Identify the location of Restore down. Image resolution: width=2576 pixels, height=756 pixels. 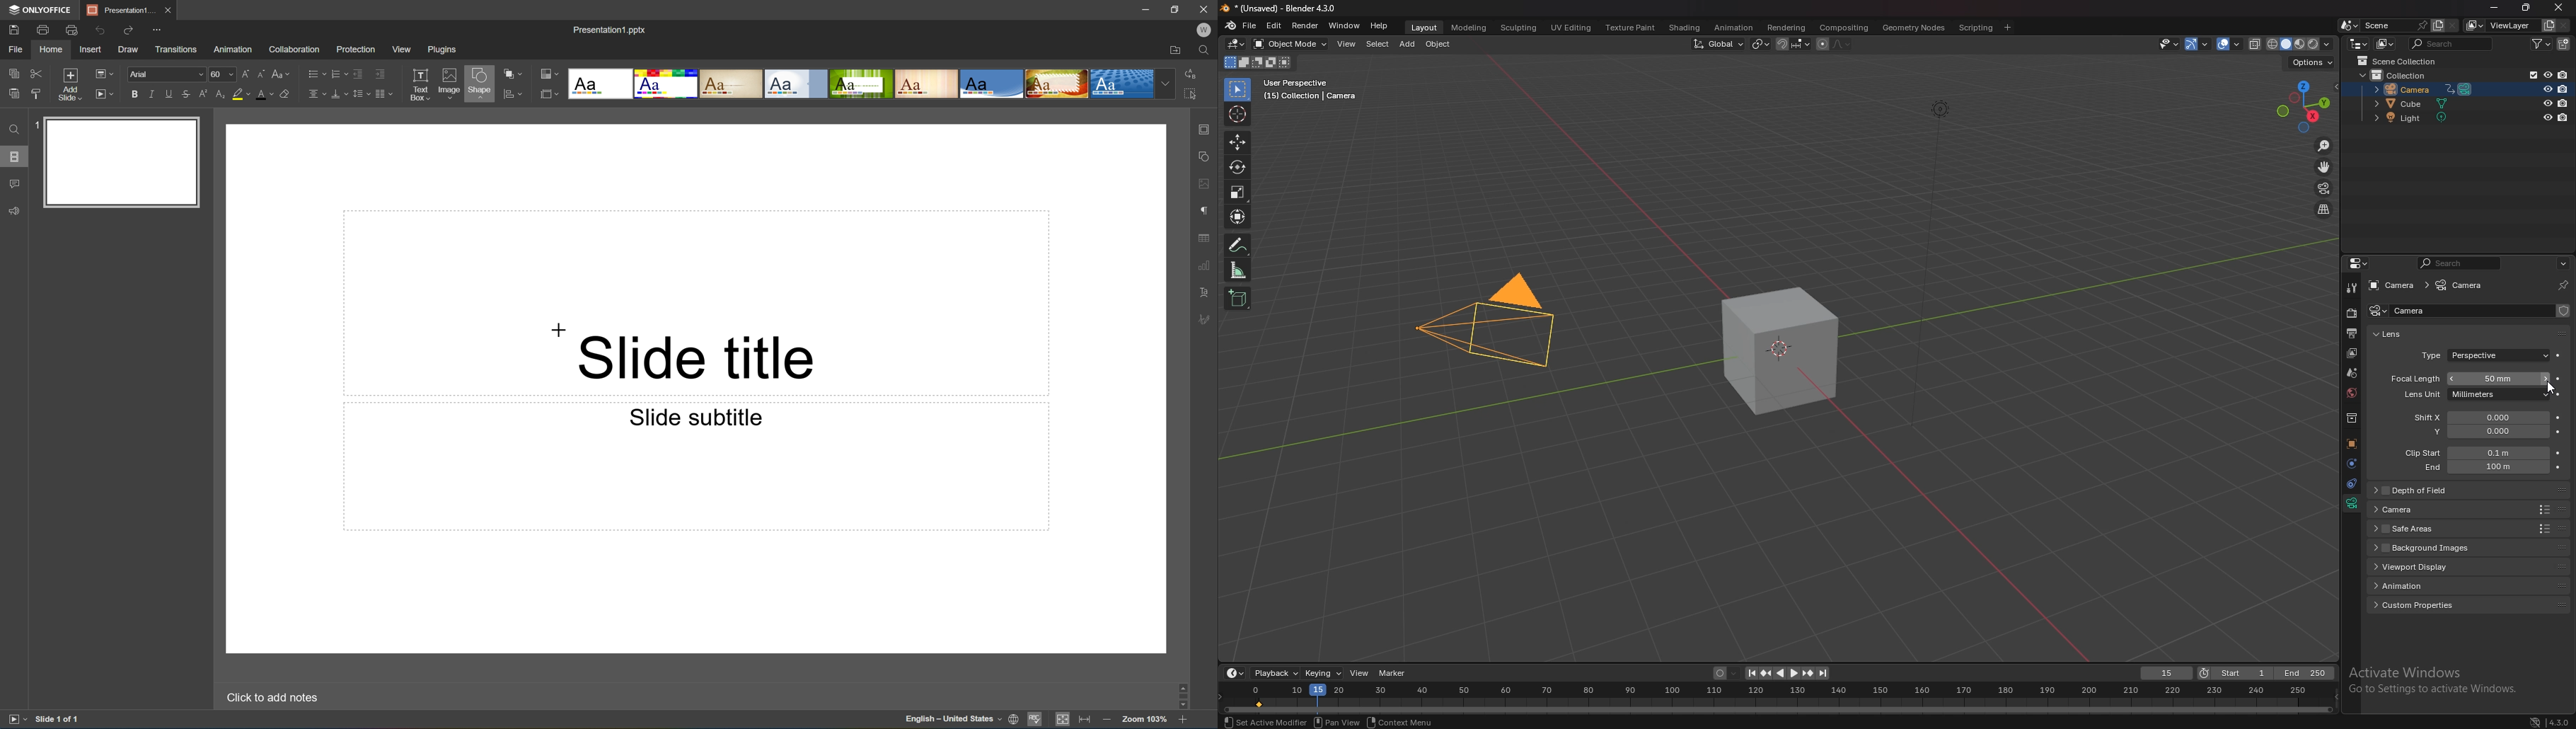
(1173, 10).